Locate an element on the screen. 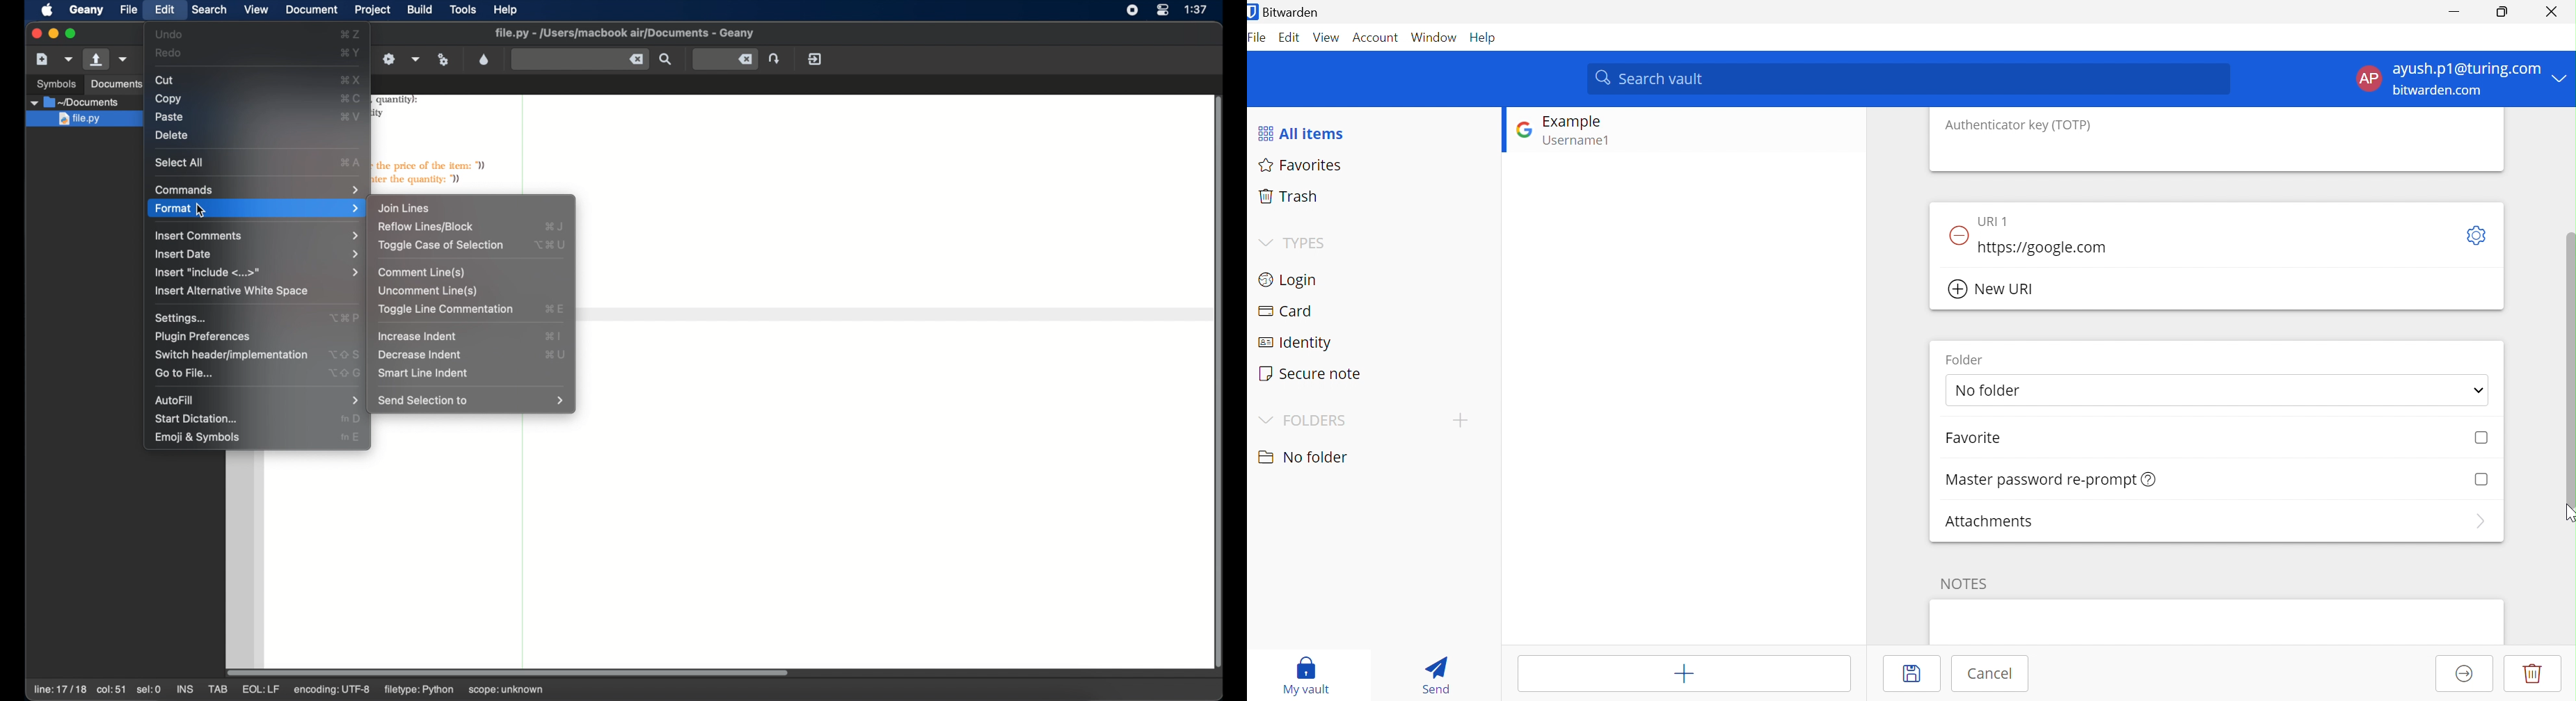 This screenshot has height=728, width=2576. Restore Down is located at coordinates (2503, 12).